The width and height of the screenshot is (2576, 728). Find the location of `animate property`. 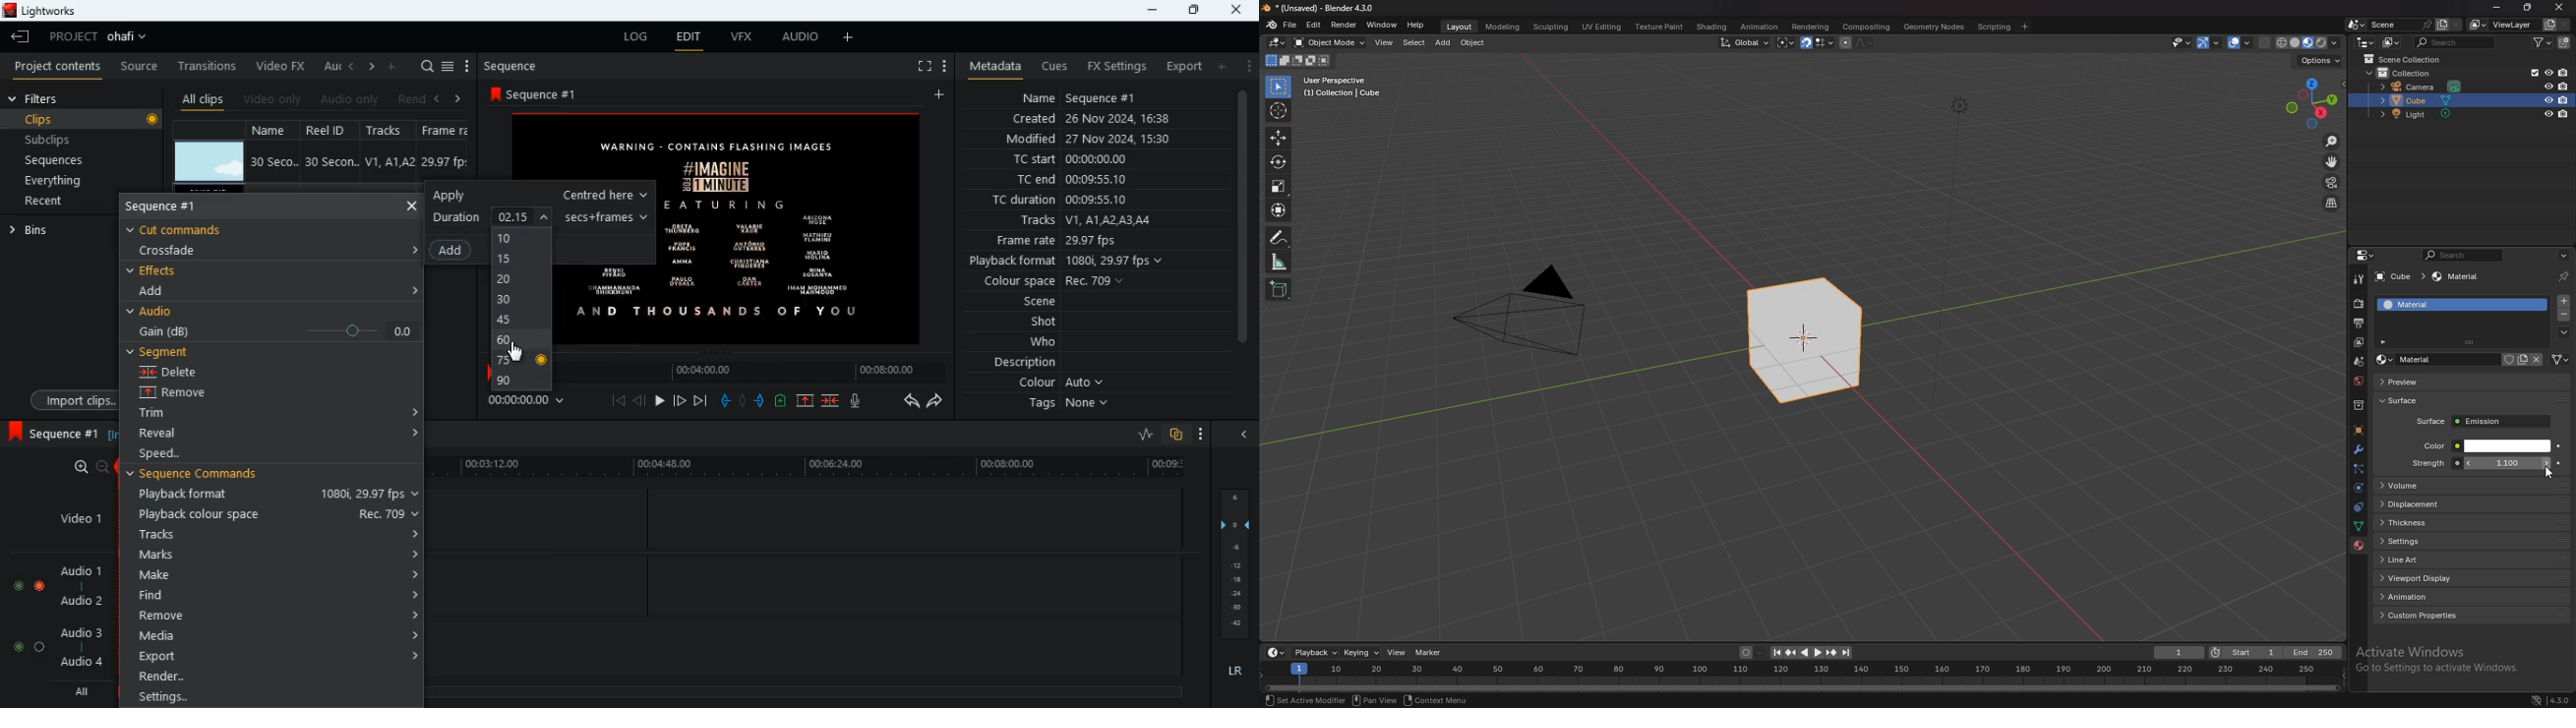

animate property is located at coordinates (2559, 445).